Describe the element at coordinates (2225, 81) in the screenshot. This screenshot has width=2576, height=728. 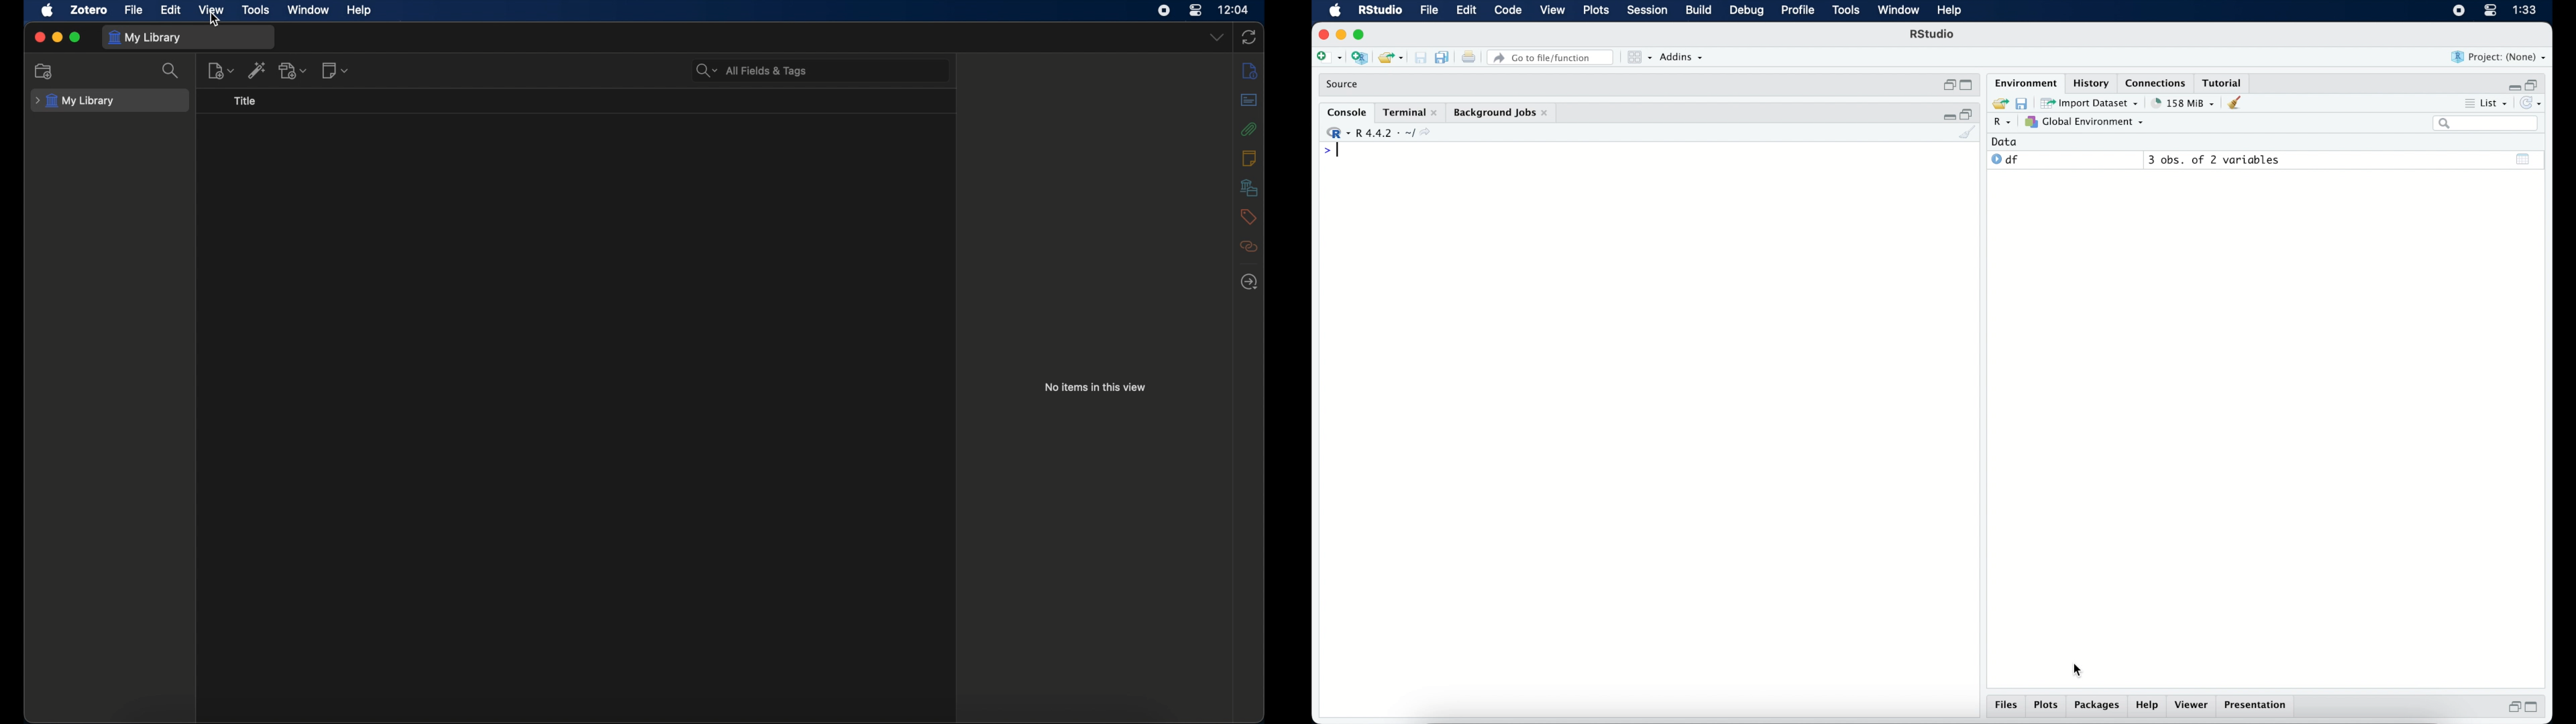
I see `tutorial` at that location.